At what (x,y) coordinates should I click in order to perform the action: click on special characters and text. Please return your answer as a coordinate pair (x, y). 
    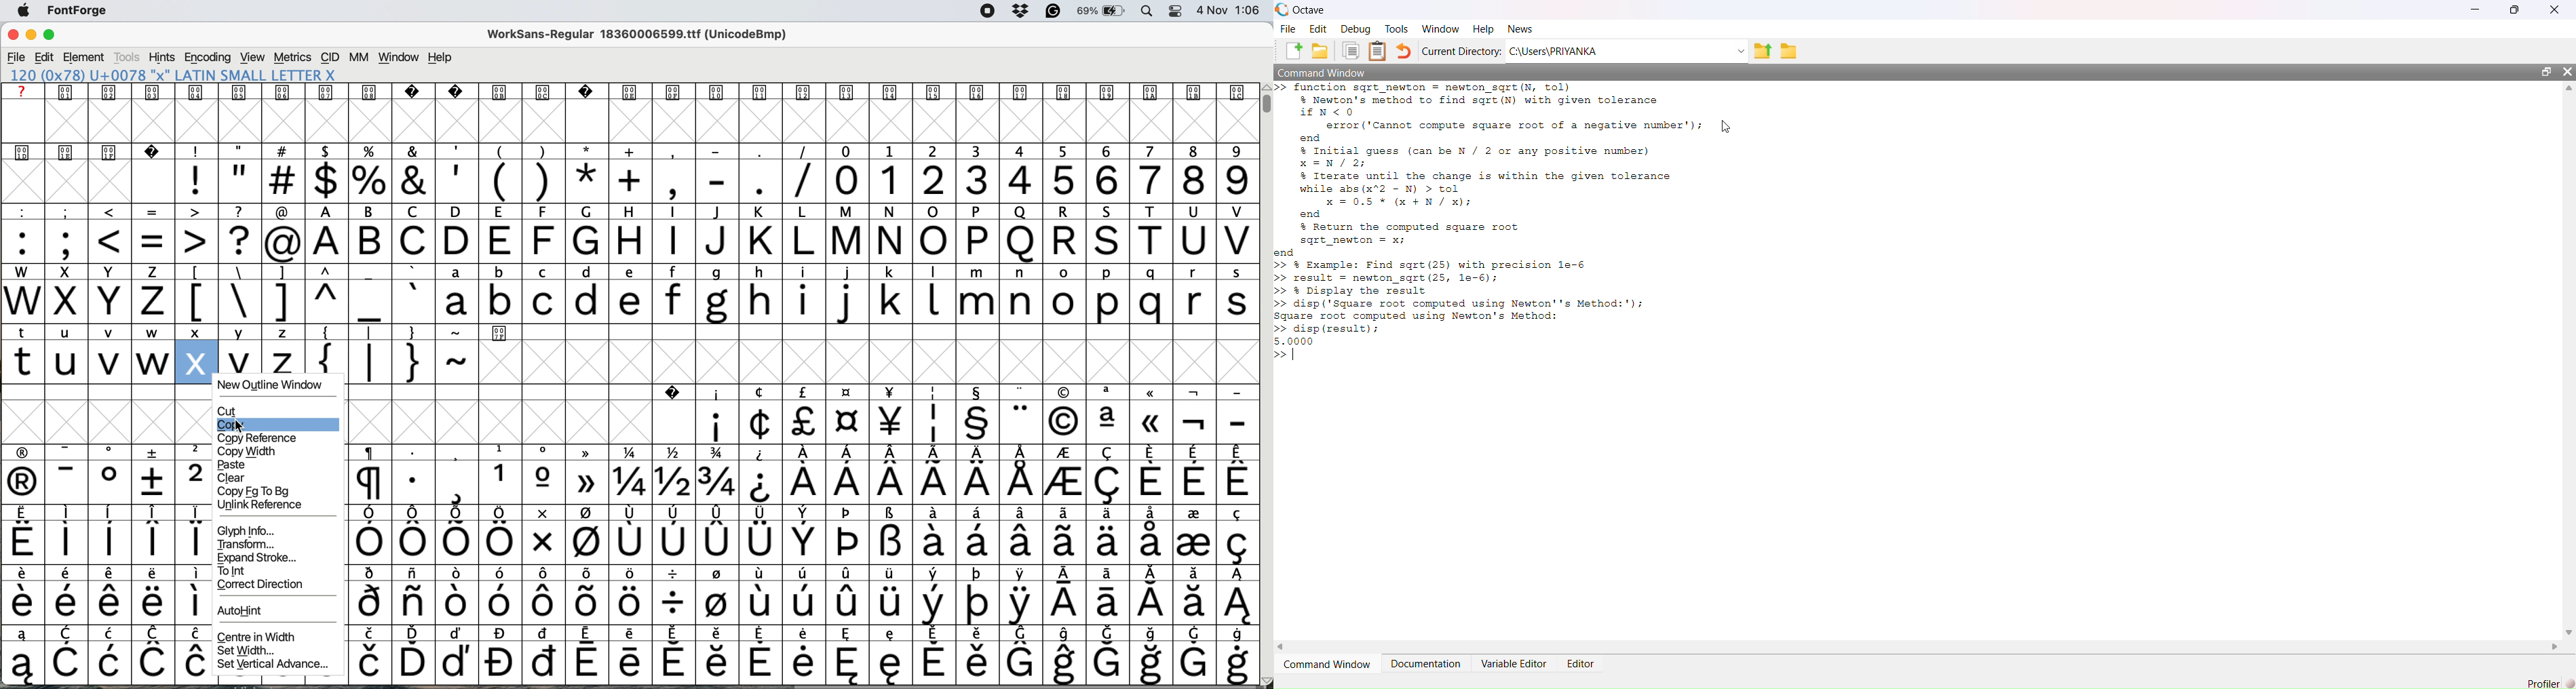
    Looking at the image, I should click on (634, 151).